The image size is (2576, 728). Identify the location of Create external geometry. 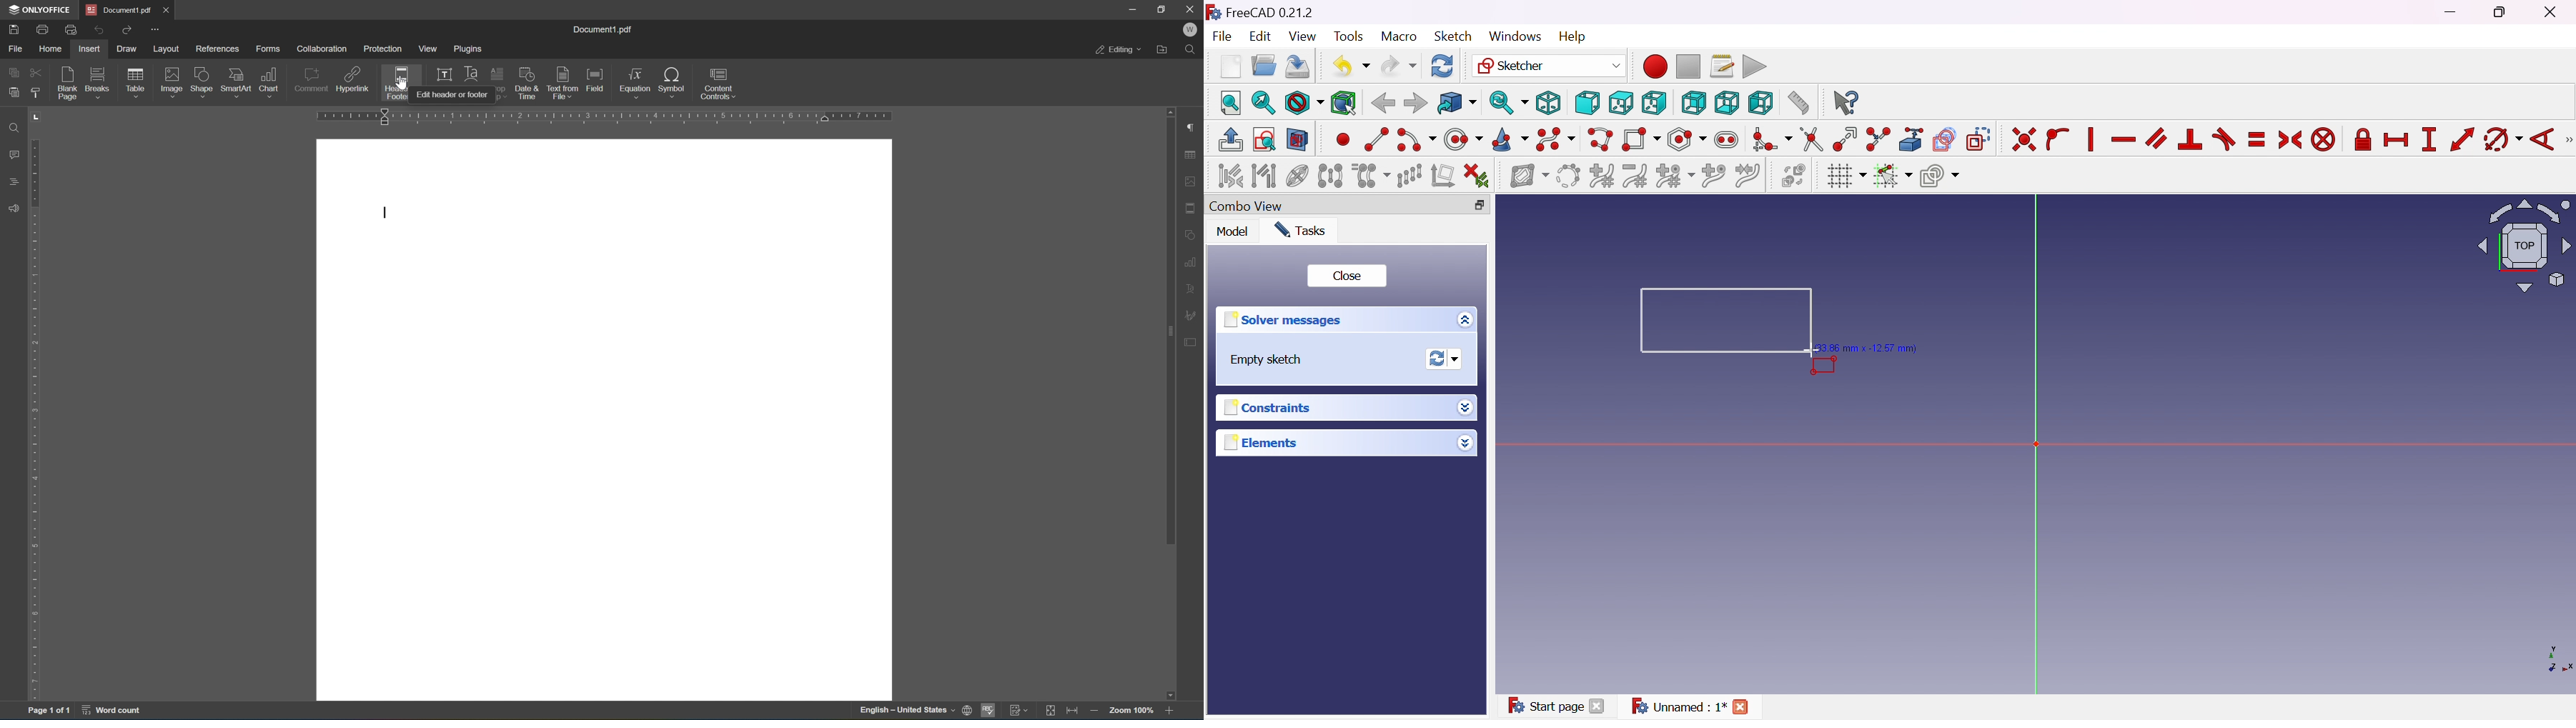
(1911, 139).